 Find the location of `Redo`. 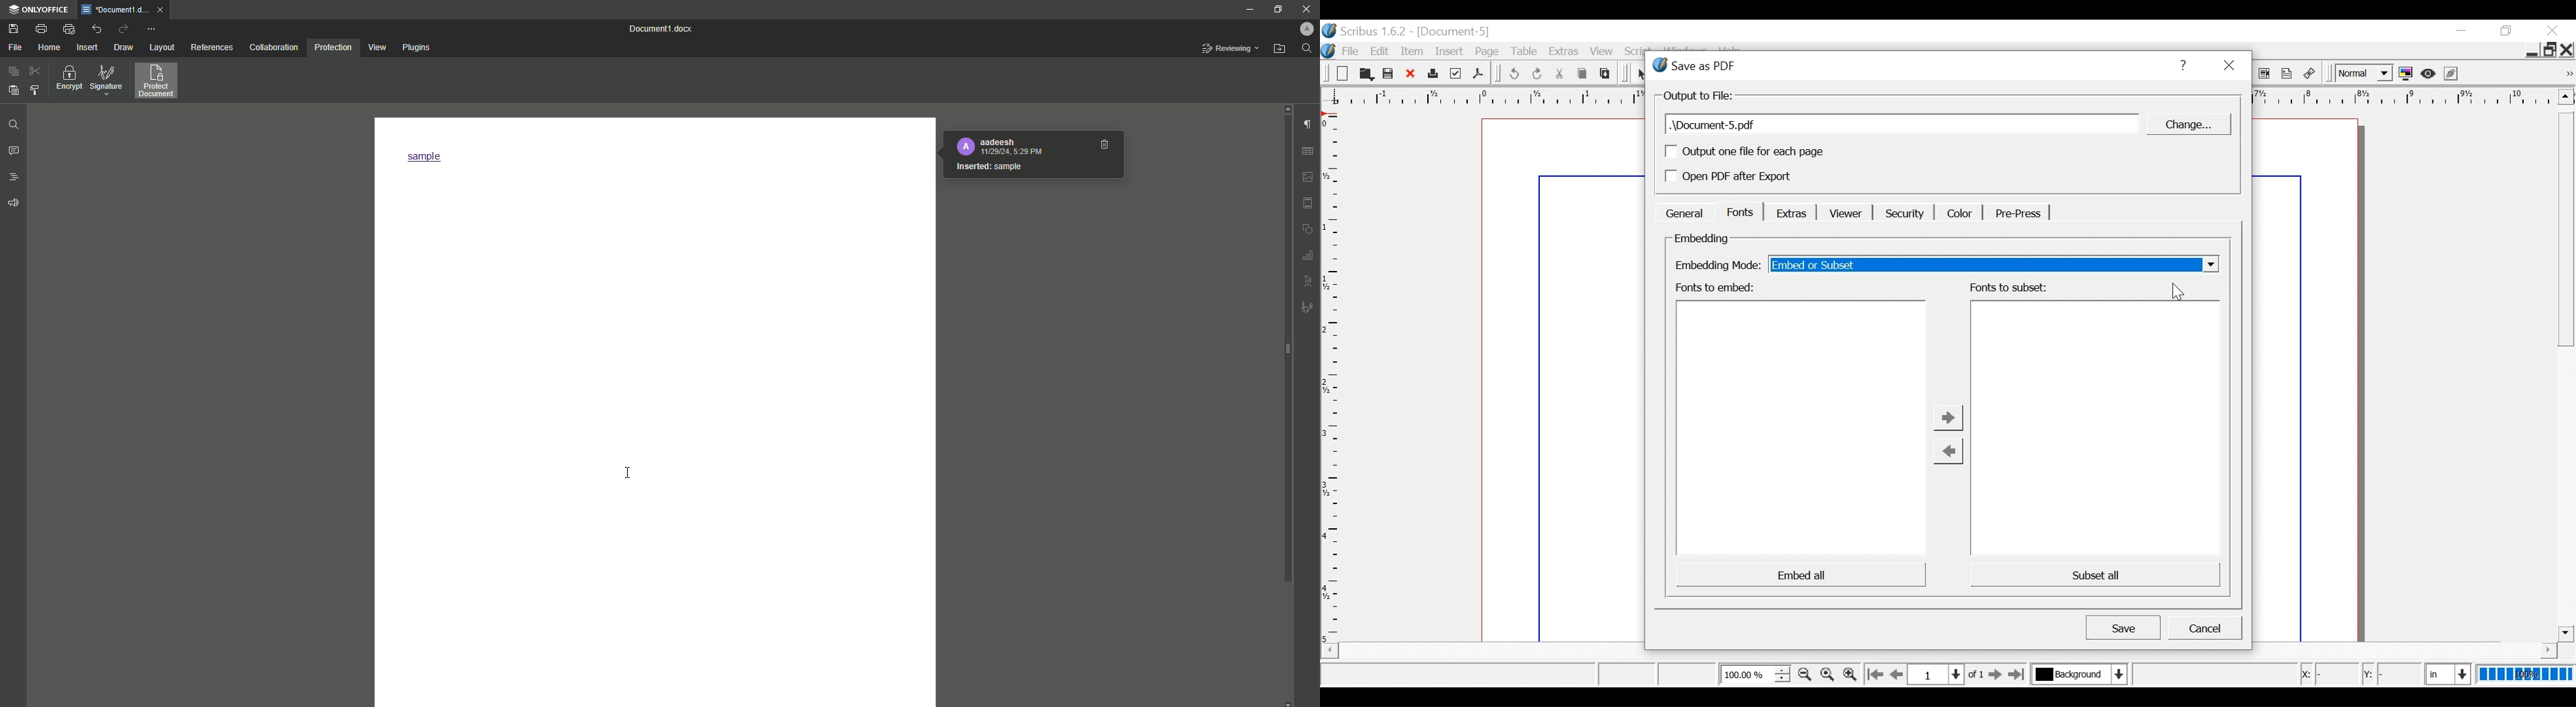

Redo is located at coordinates (123, 28).